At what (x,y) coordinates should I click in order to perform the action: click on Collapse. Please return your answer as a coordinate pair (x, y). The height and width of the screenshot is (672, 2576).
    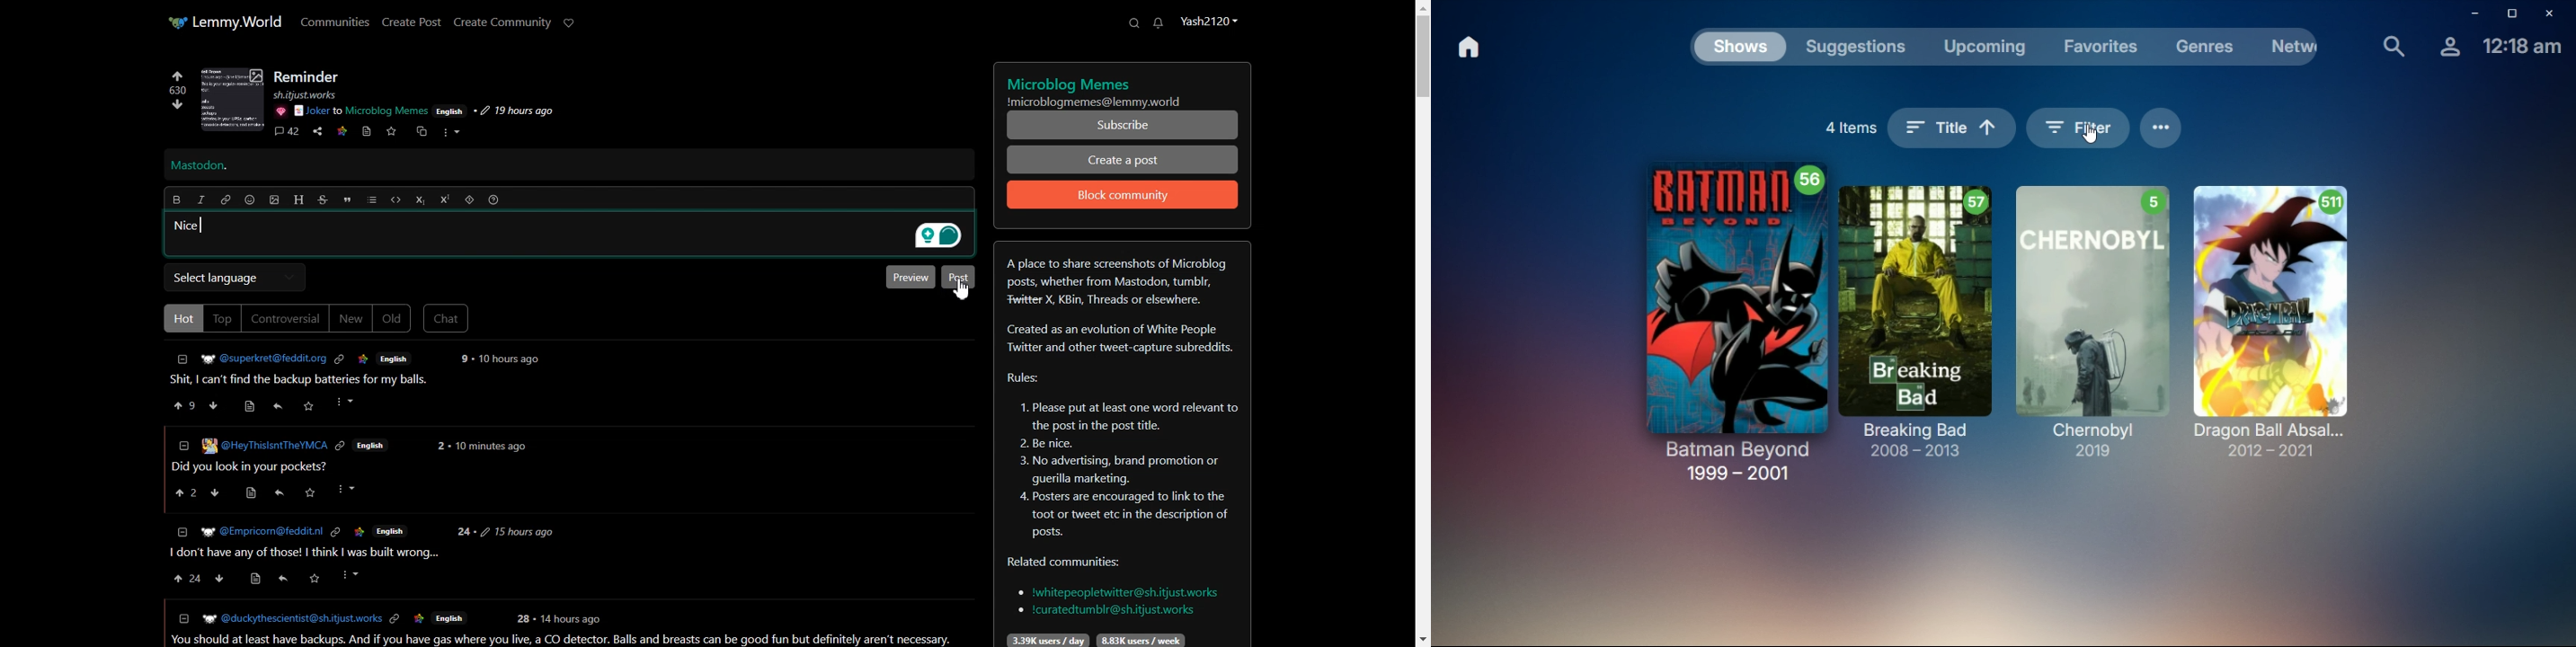
    Looking at the image, I should click on (183, 359).